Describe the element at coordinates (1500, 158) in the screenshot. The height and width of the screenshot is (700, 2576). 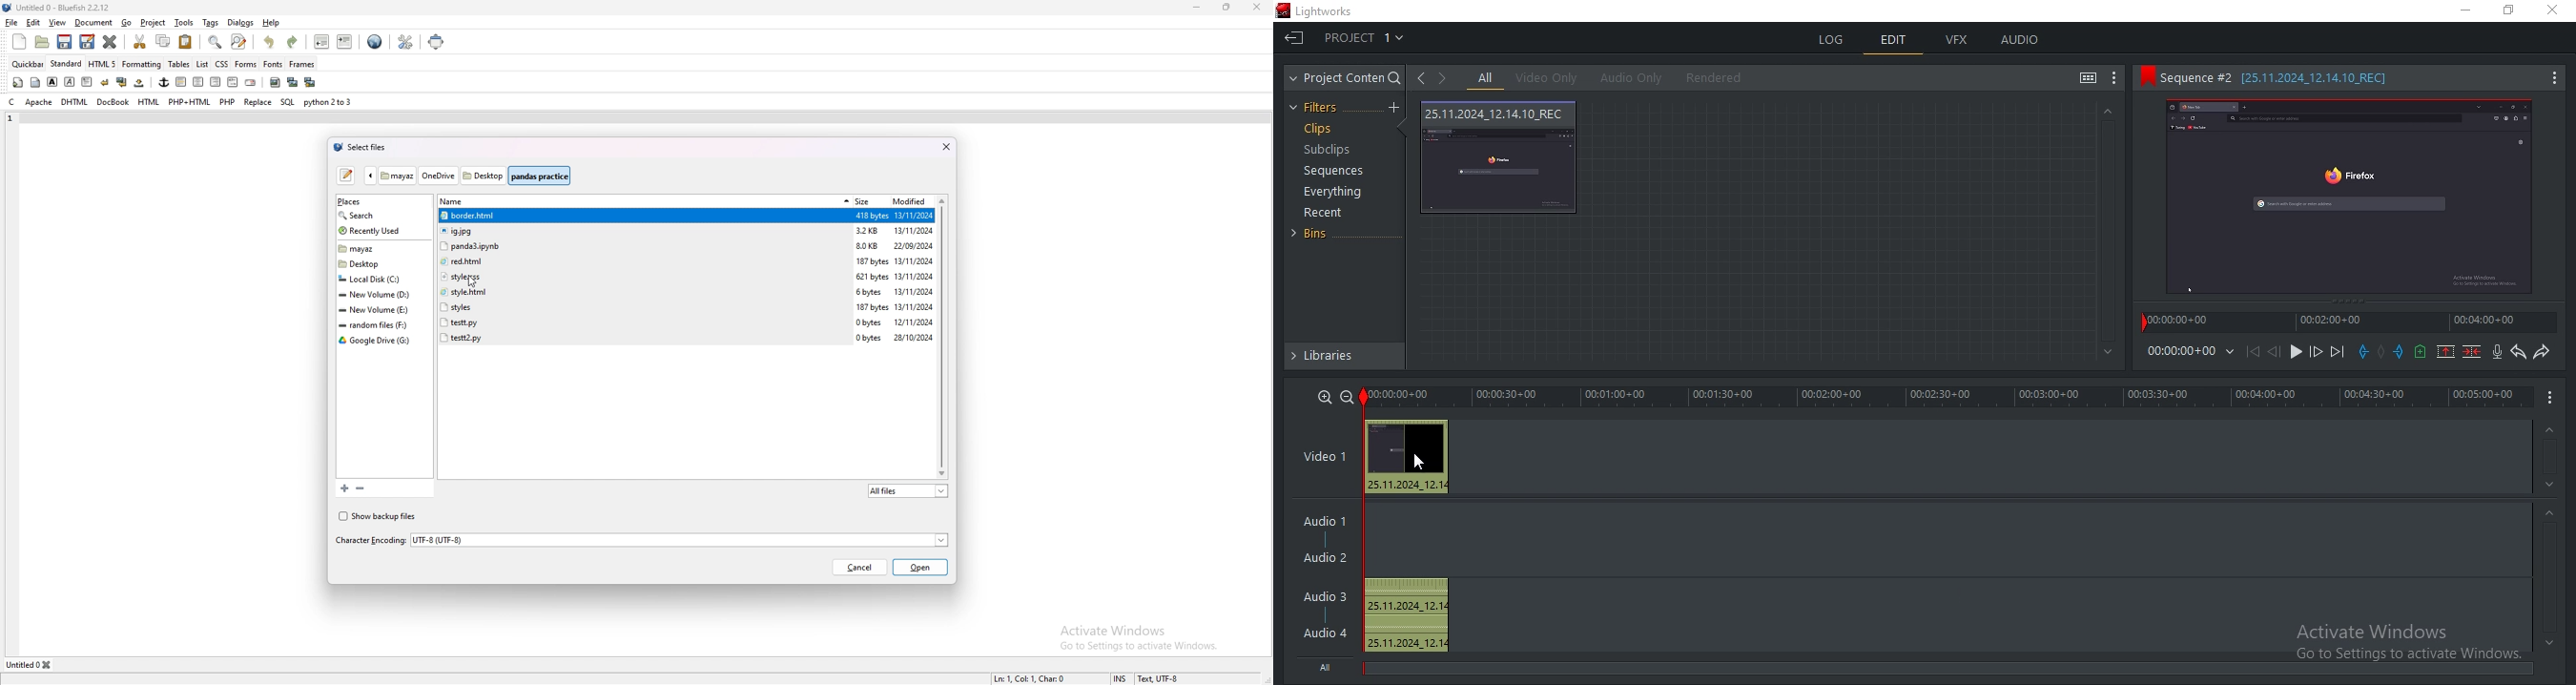
I see `video` at that location.